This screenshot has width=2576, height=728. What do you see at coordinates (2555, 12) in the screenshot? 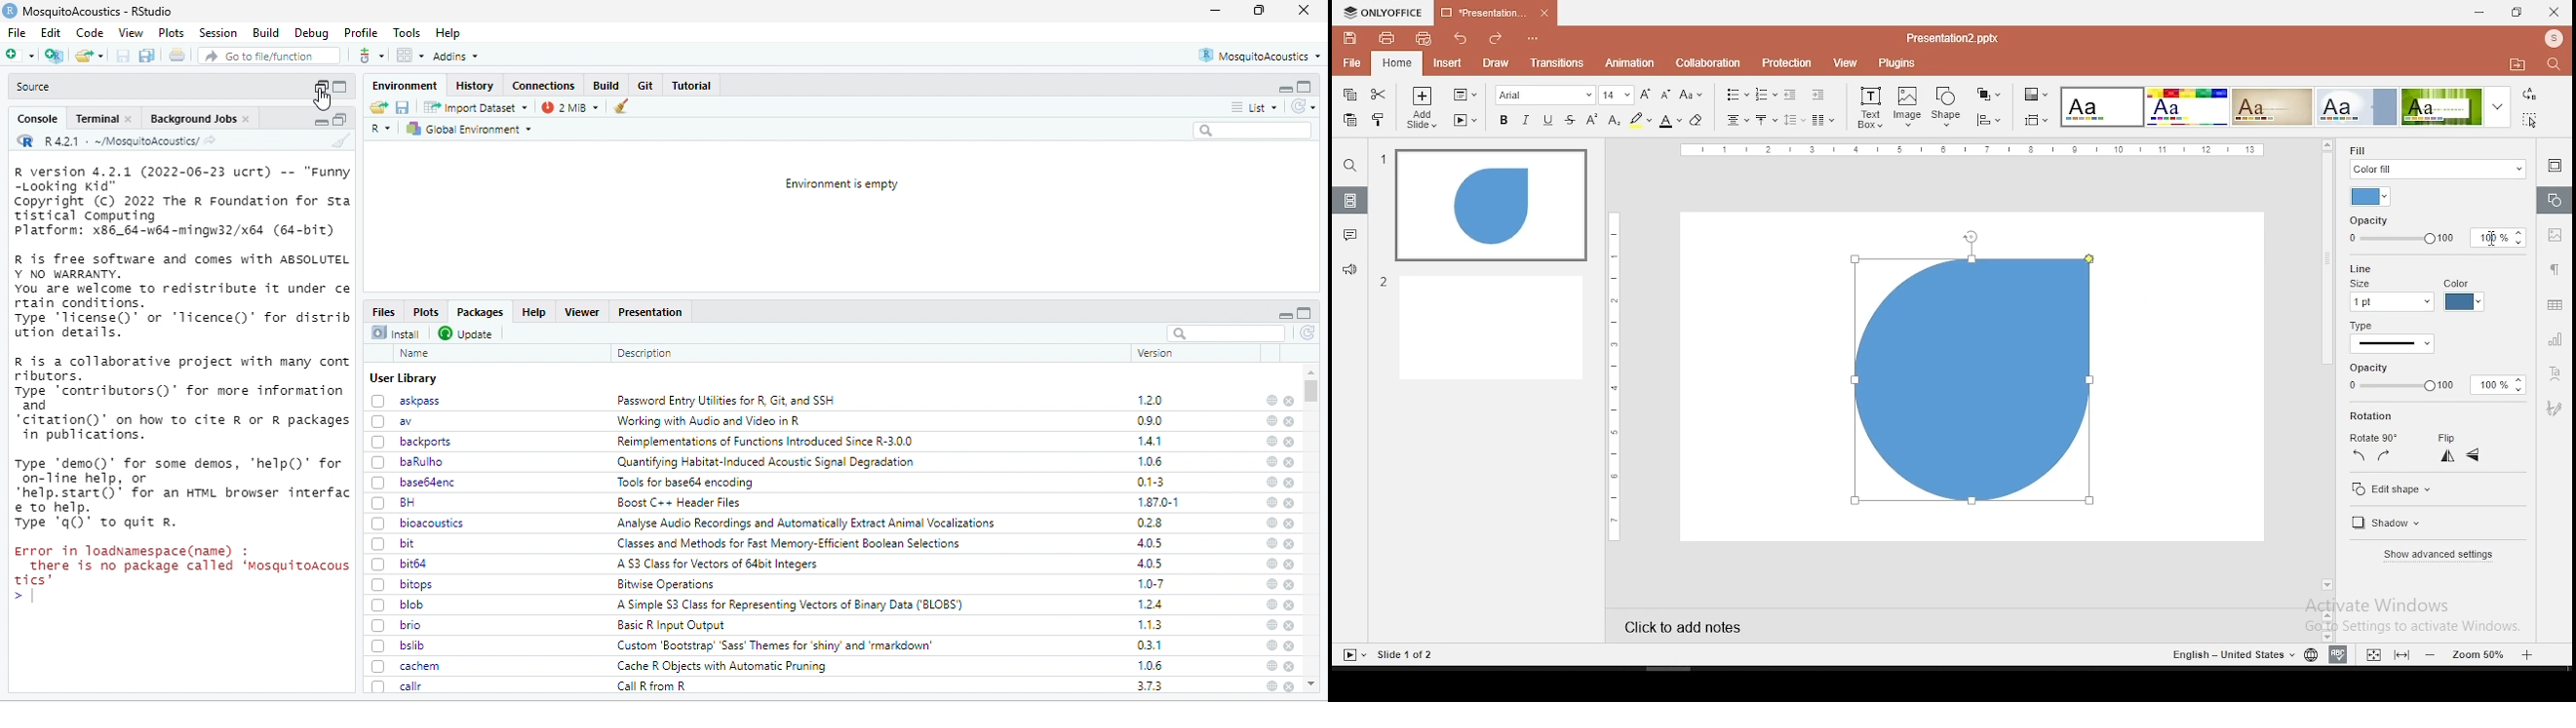
I see `close window` at bounding box center [2555, 12].